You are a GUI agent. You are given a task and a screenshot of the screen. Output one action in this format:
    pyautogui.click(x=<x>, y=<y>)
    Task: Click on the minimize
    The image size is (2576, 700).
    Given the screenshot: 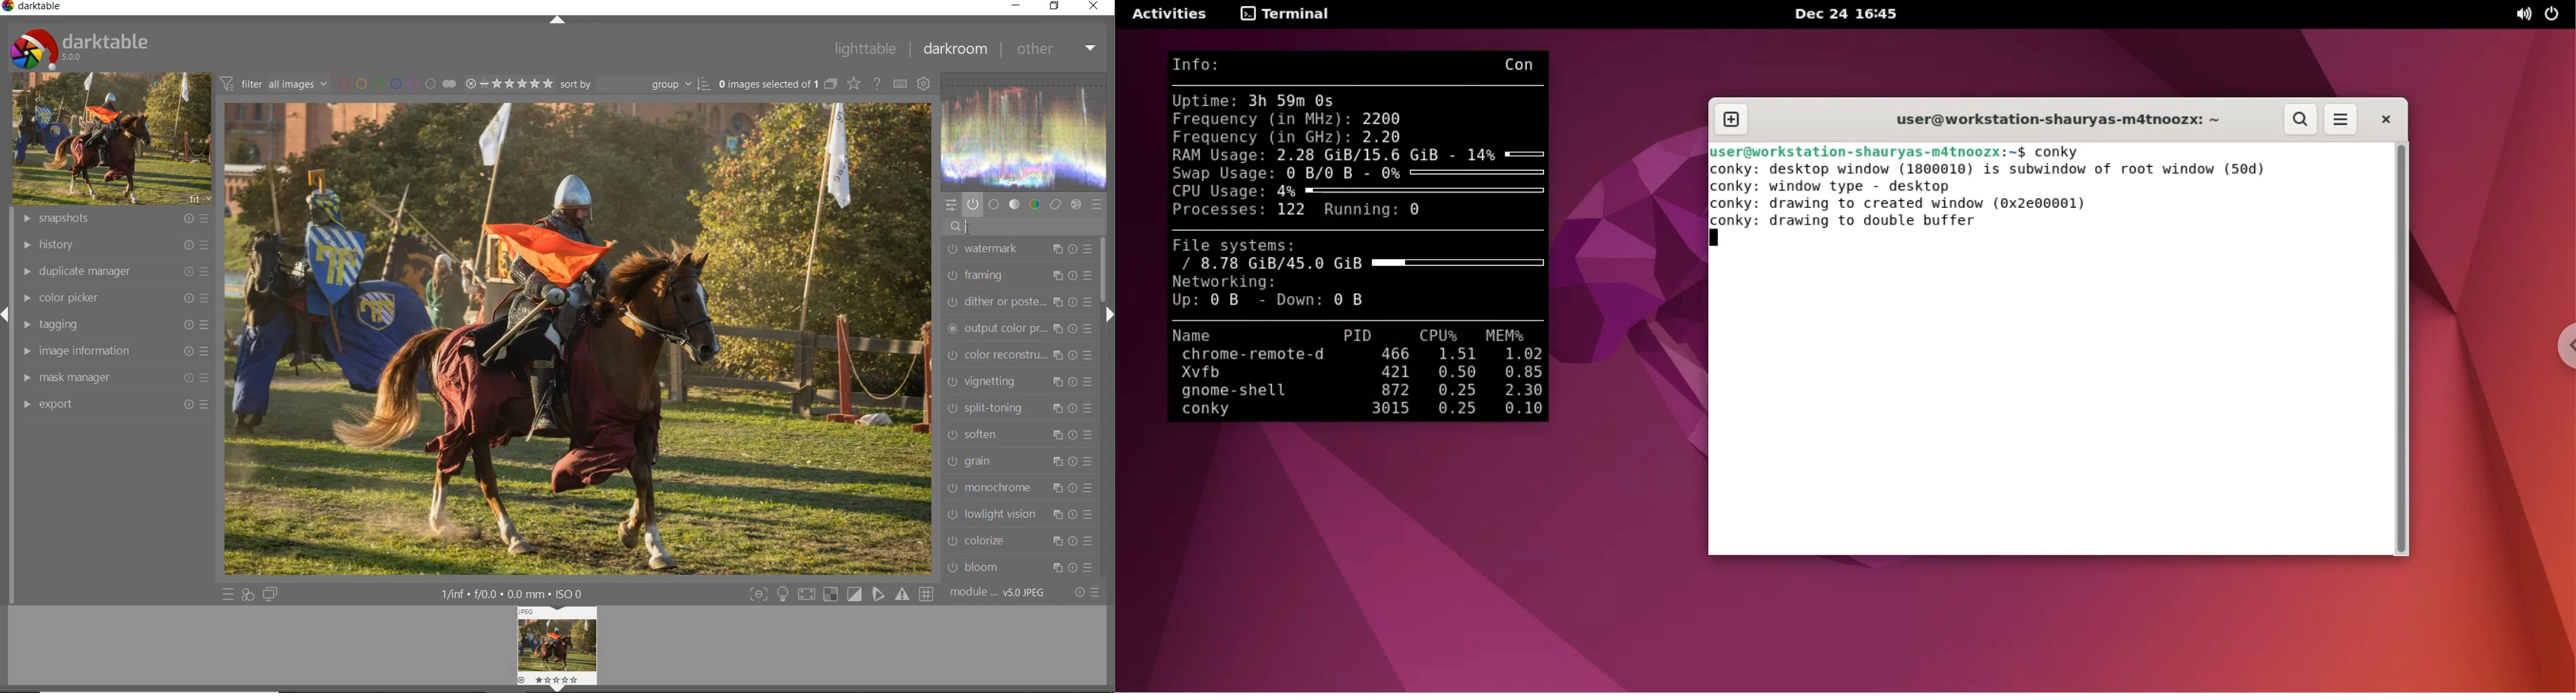 What is the action you would take?
    pyautogui.click(x=1018, y=7)
    